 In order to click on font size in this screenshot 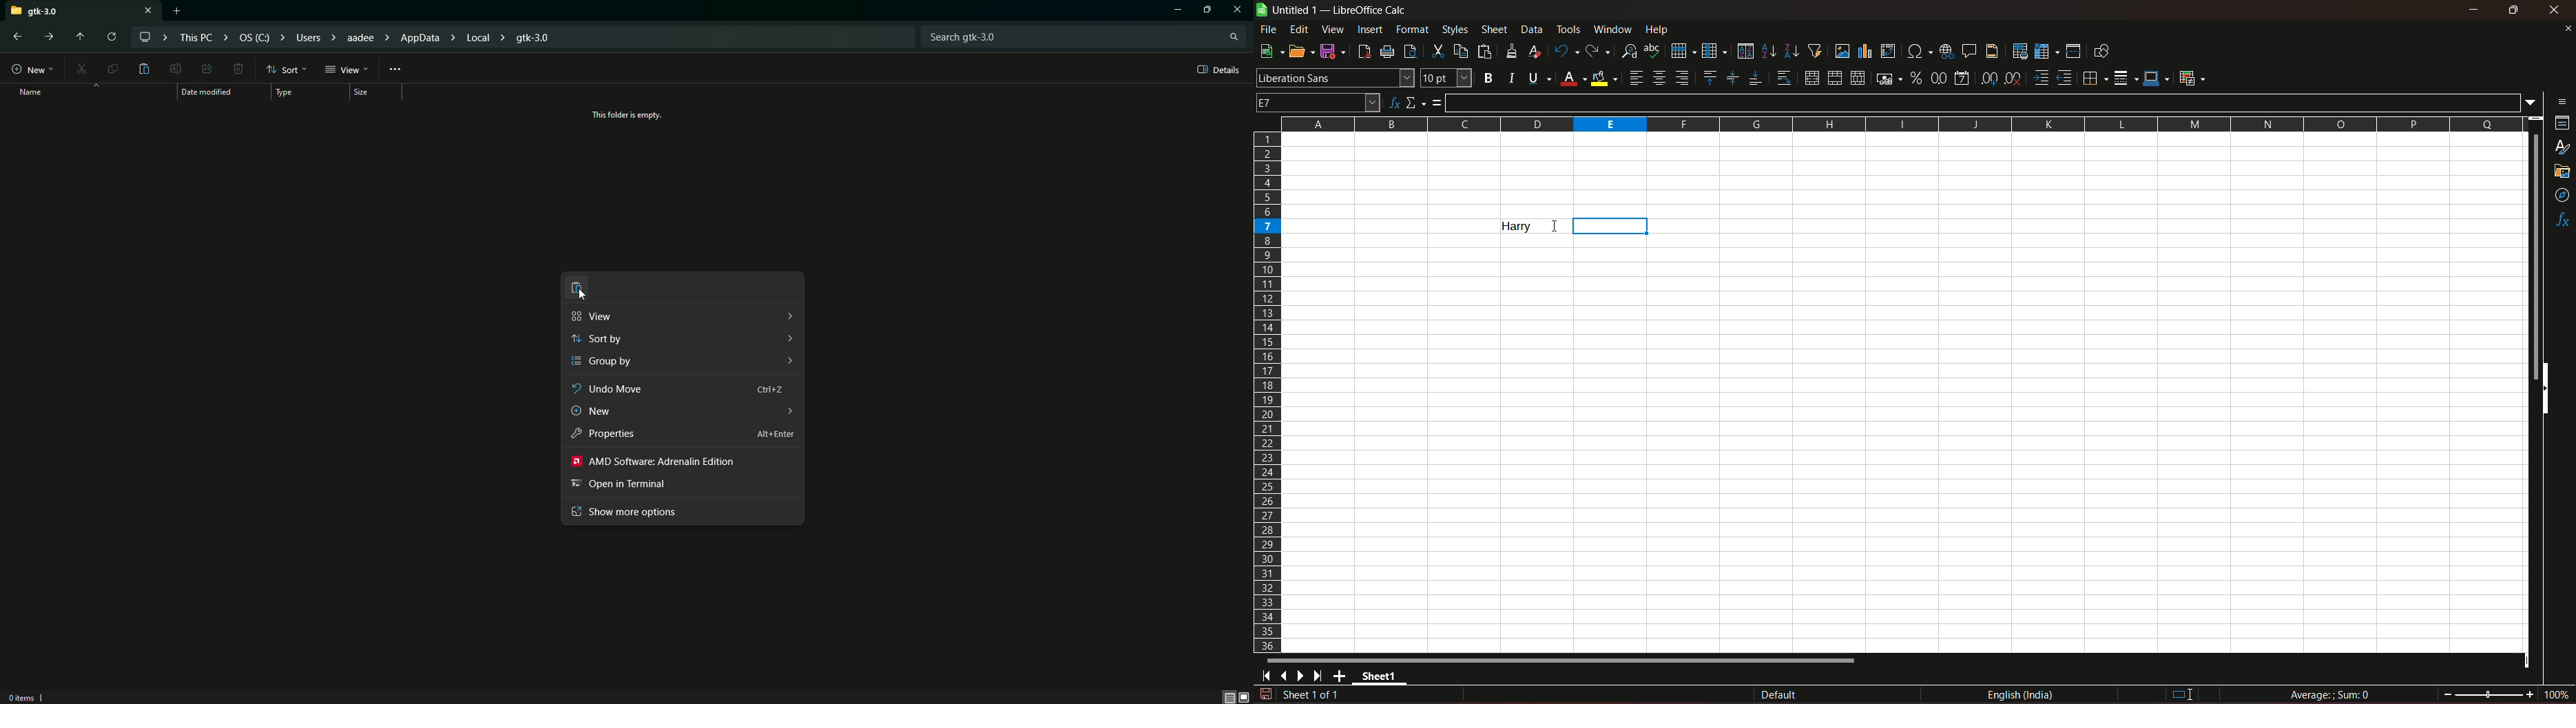, I will do `click(1444, 79)`.